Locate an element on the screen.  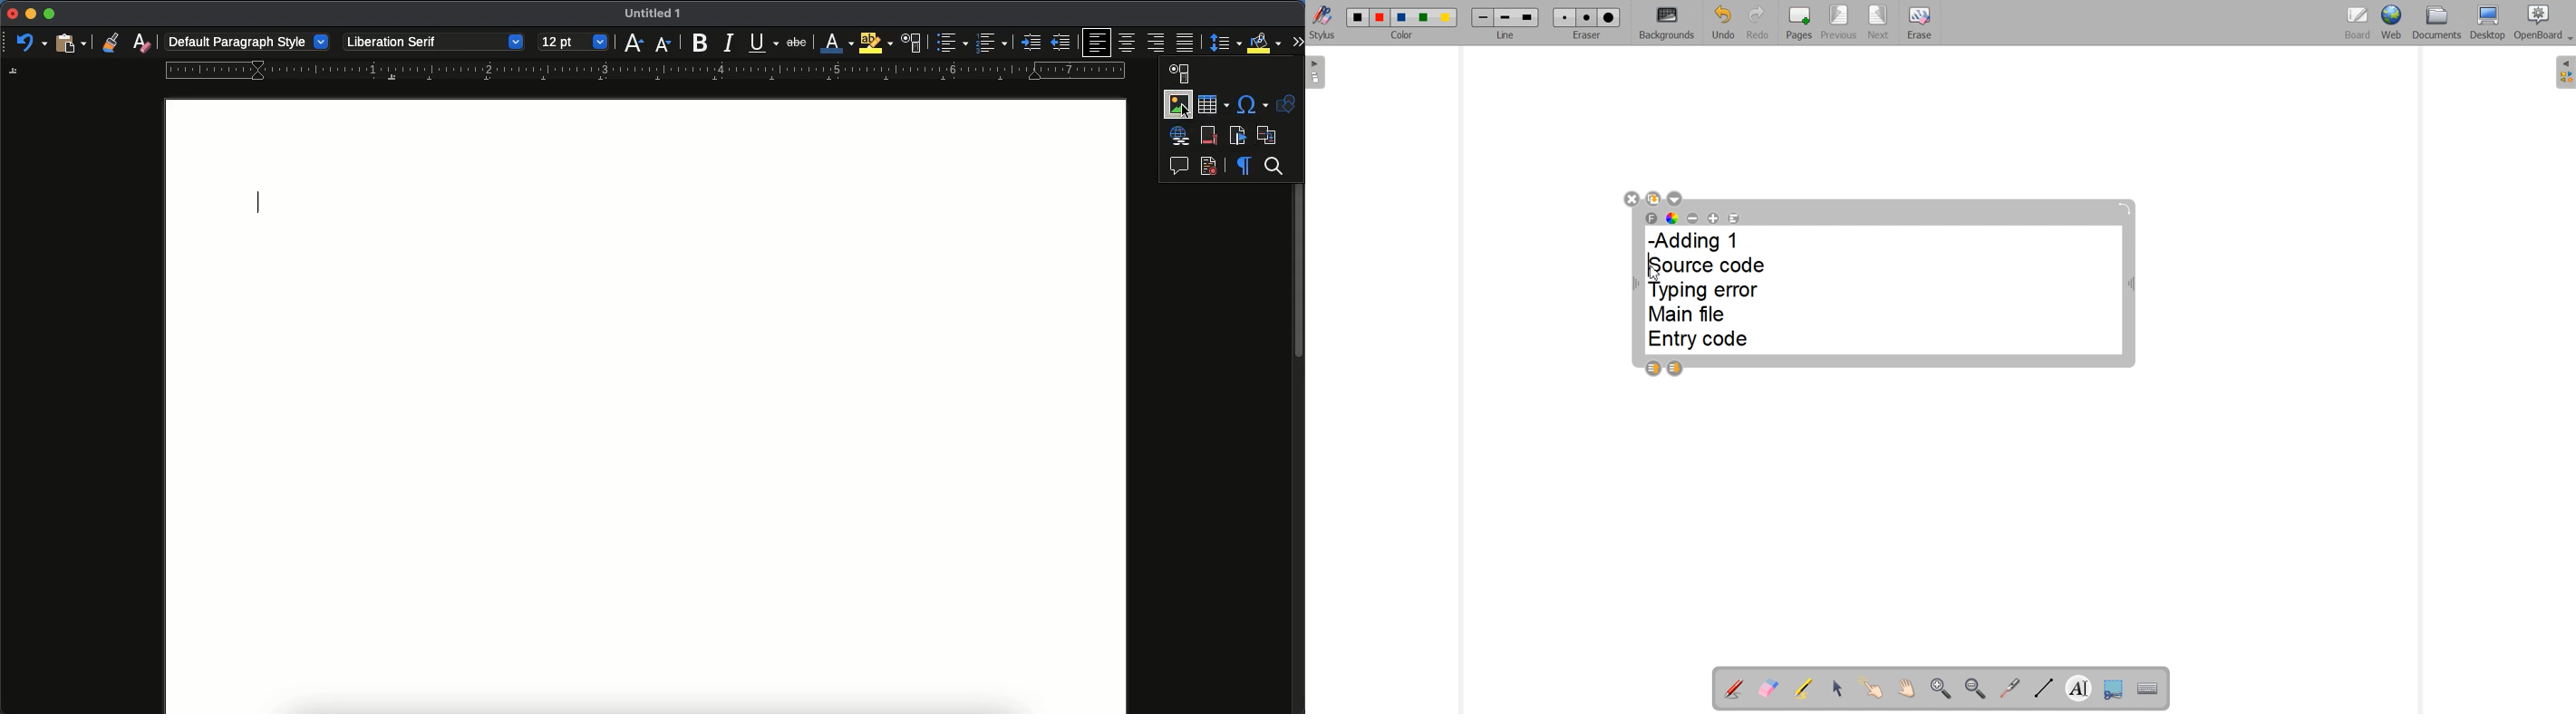
comment is located at coordinates (1179, 166).